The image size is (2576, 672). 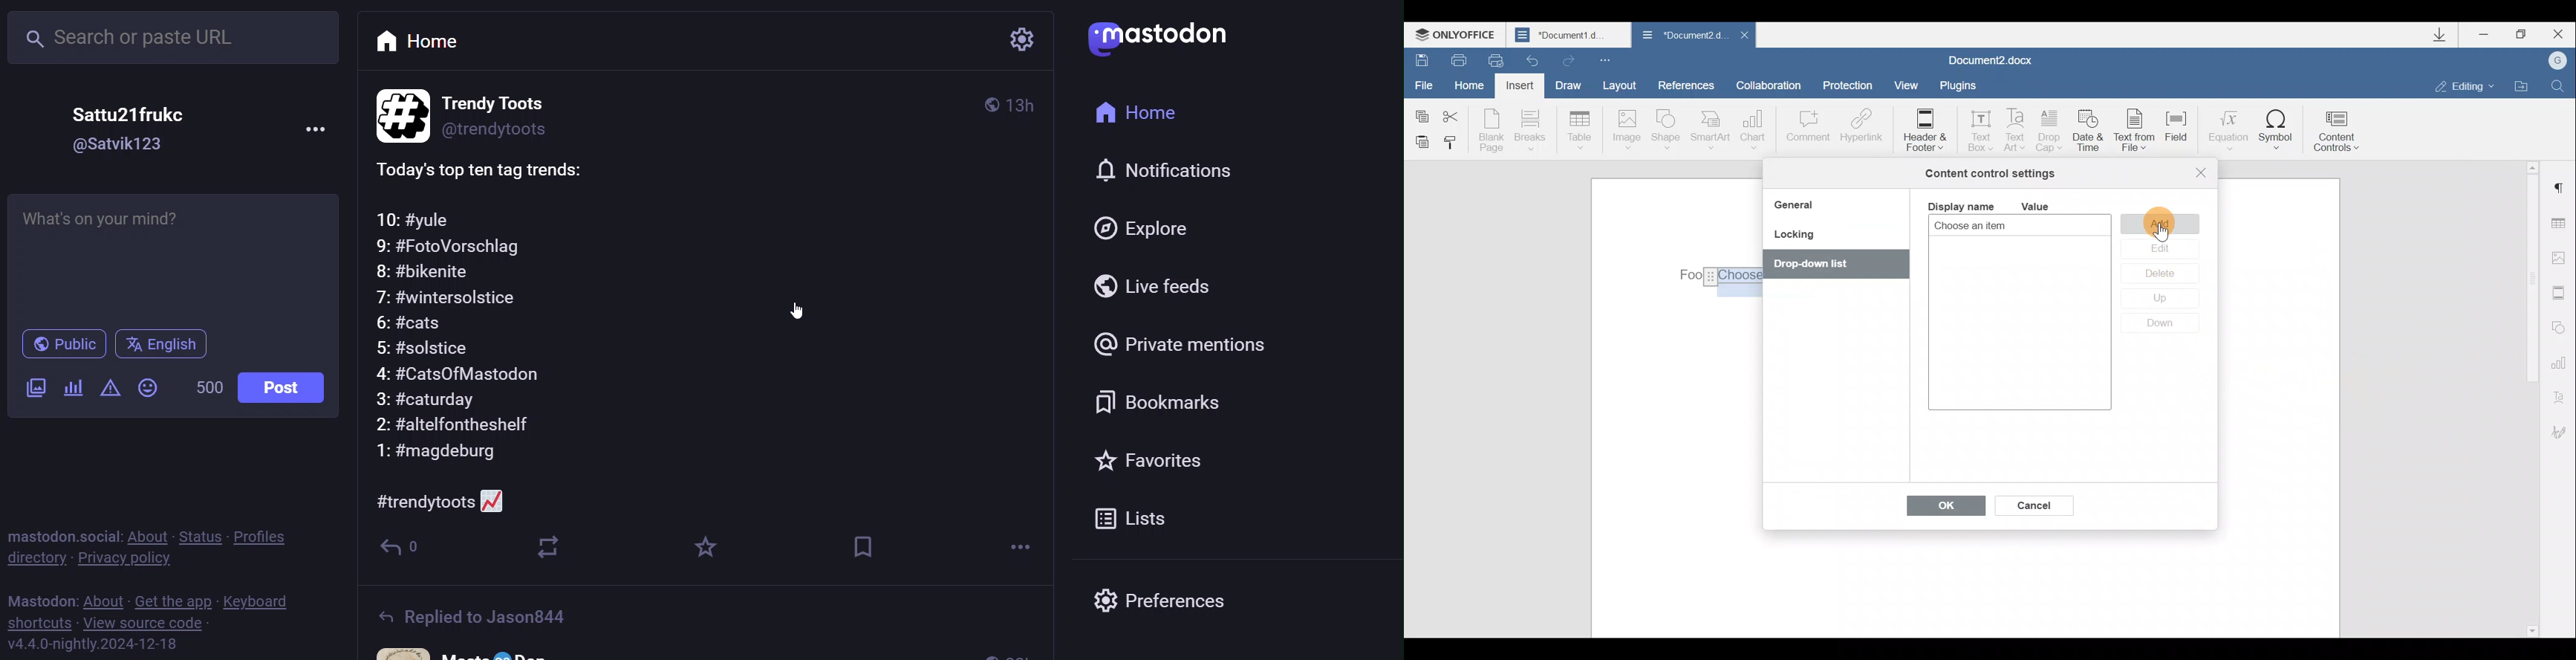 I want to click on Close, so click(x=2557, y=34).